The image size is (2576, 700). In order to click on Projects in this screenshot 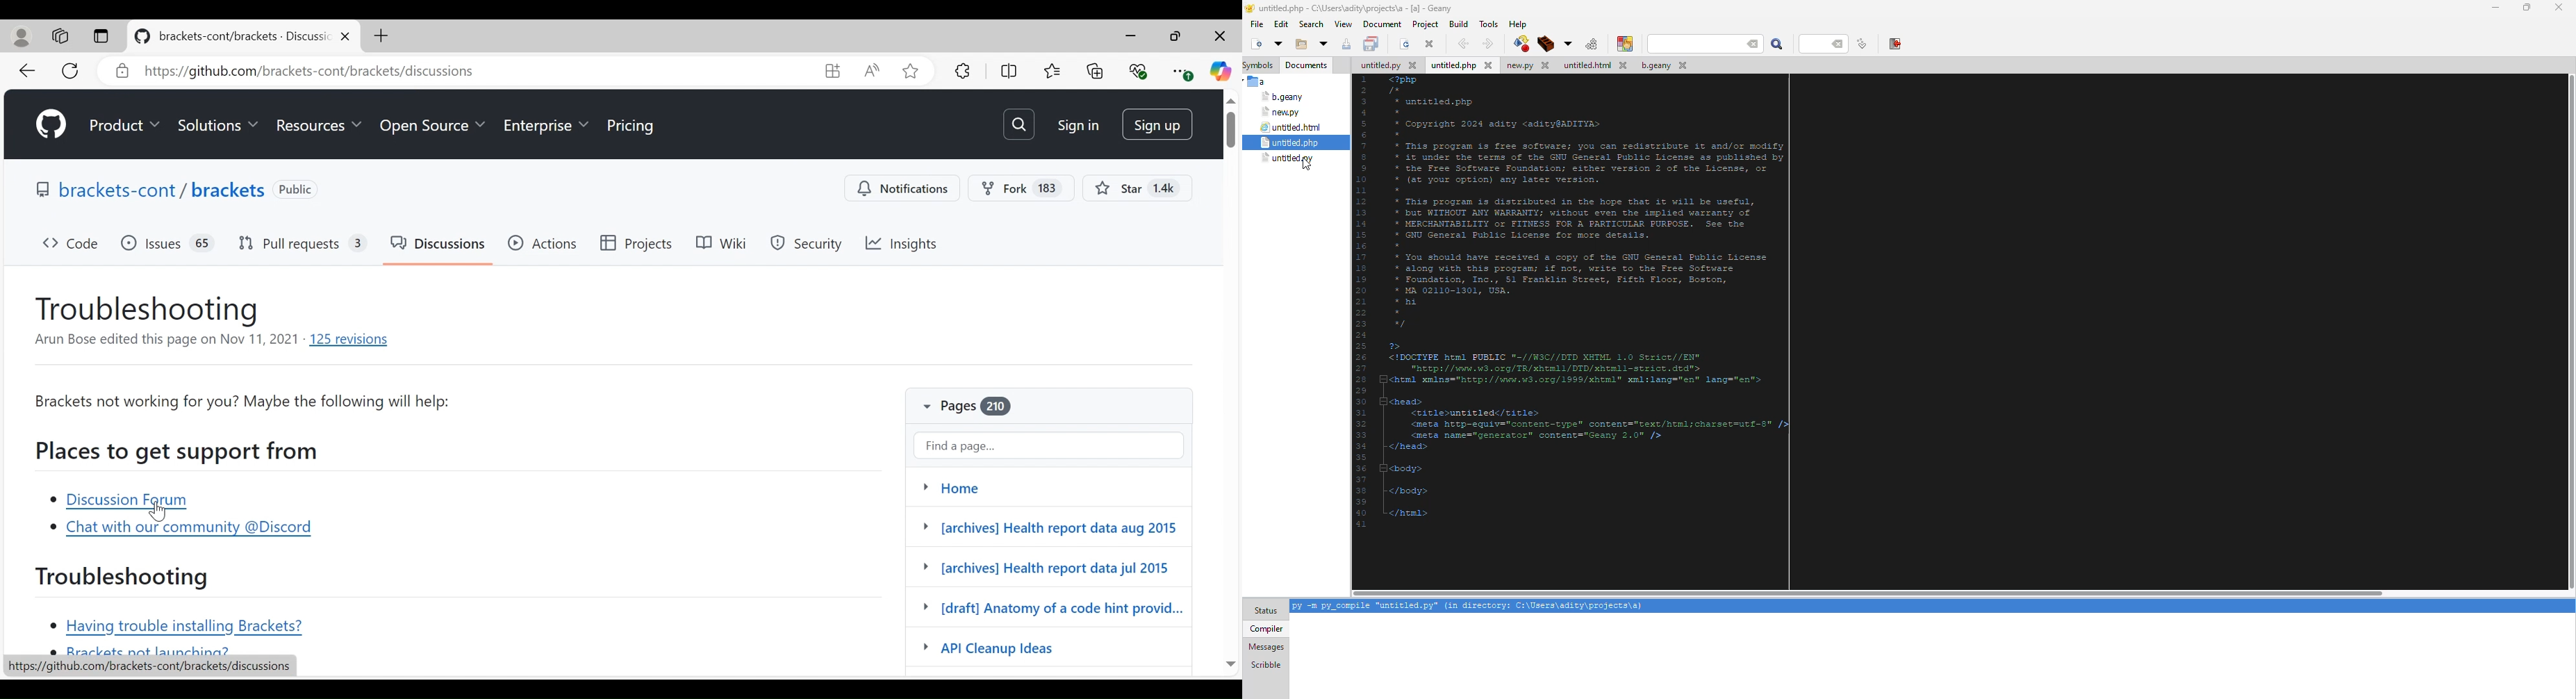, I will do `click(640, 244)`.